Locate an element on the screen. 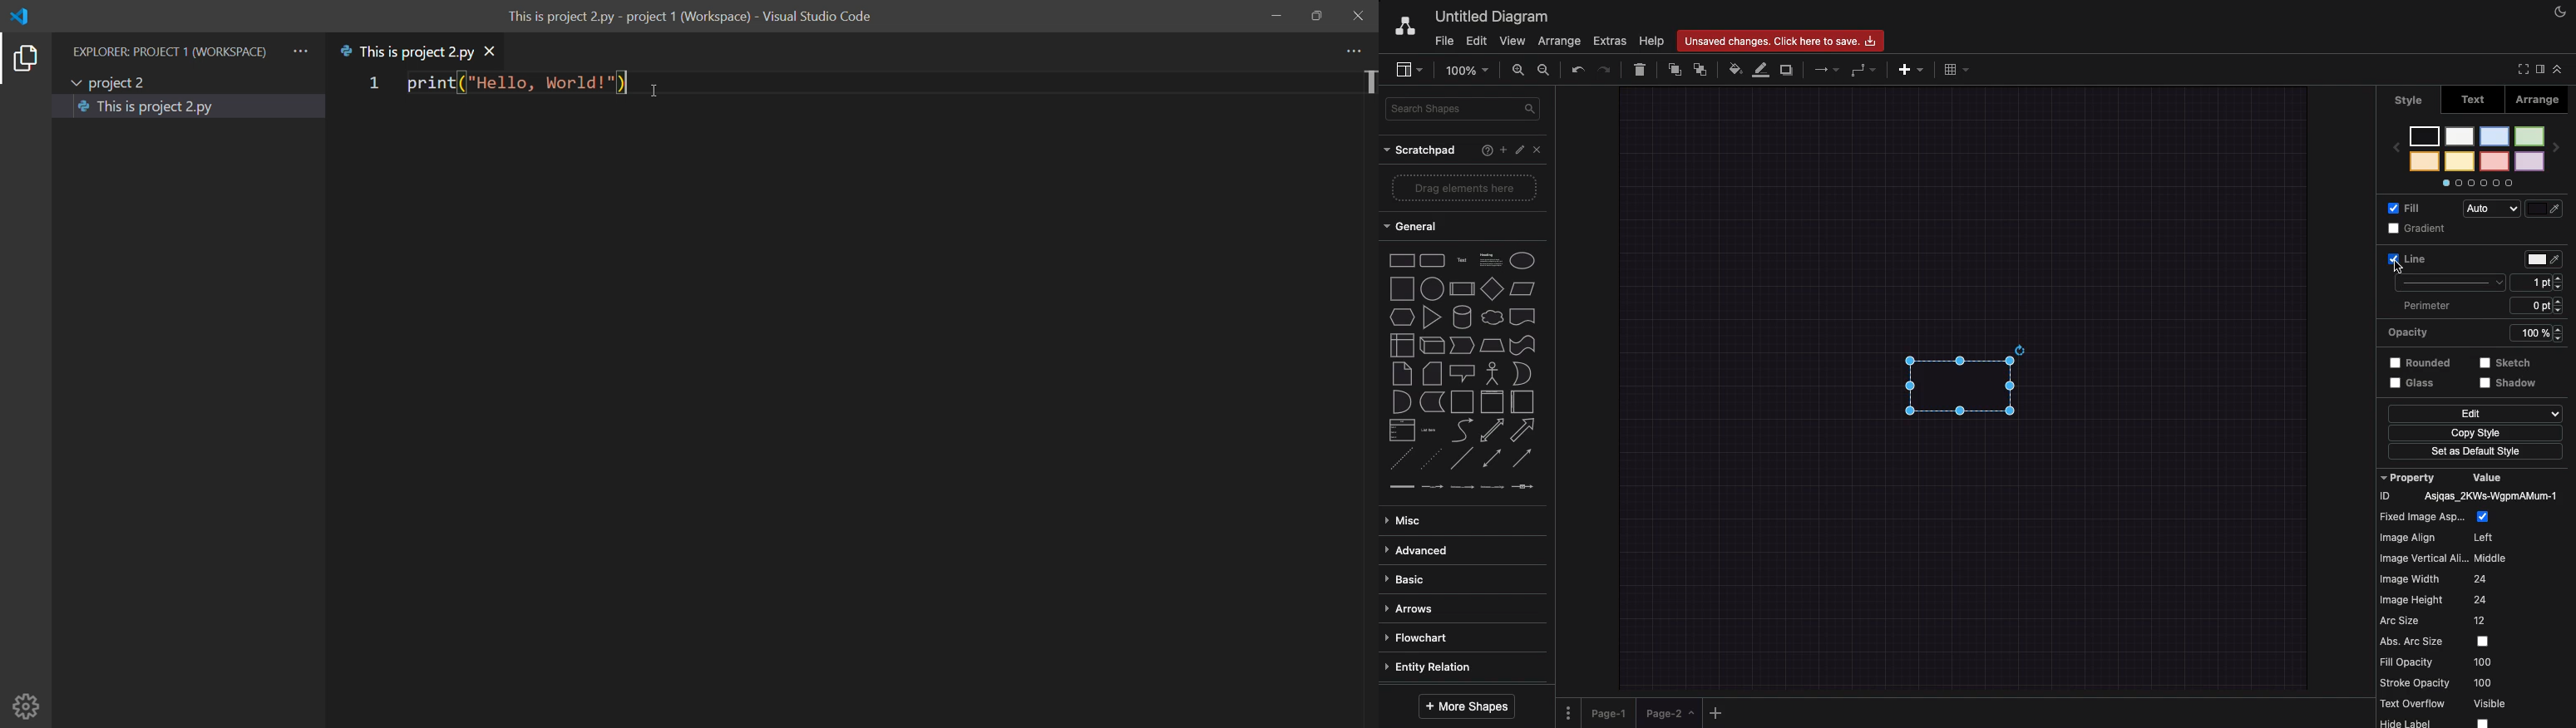 The image size is (2576, 728). rectangle is located at coordinates (1402, 259).